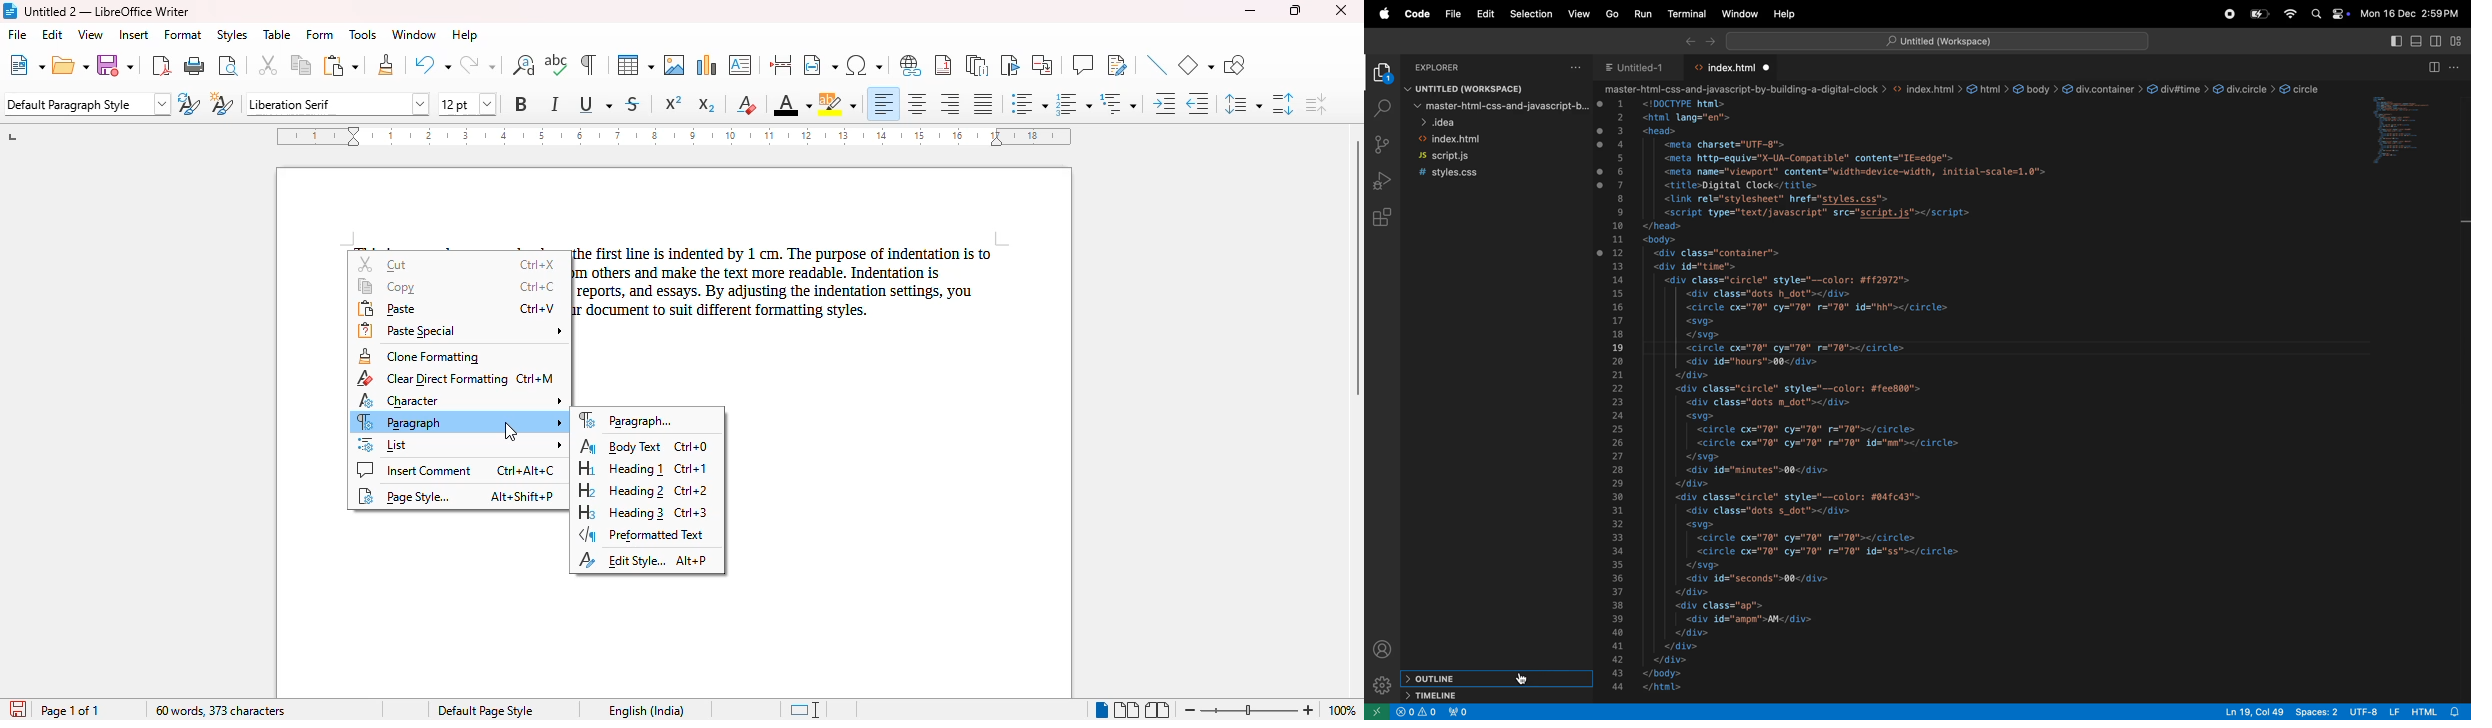  What do you see at coordinates (944, 64) in the screenshot?
I see `insert footnote` at bounding box center [944, 64].